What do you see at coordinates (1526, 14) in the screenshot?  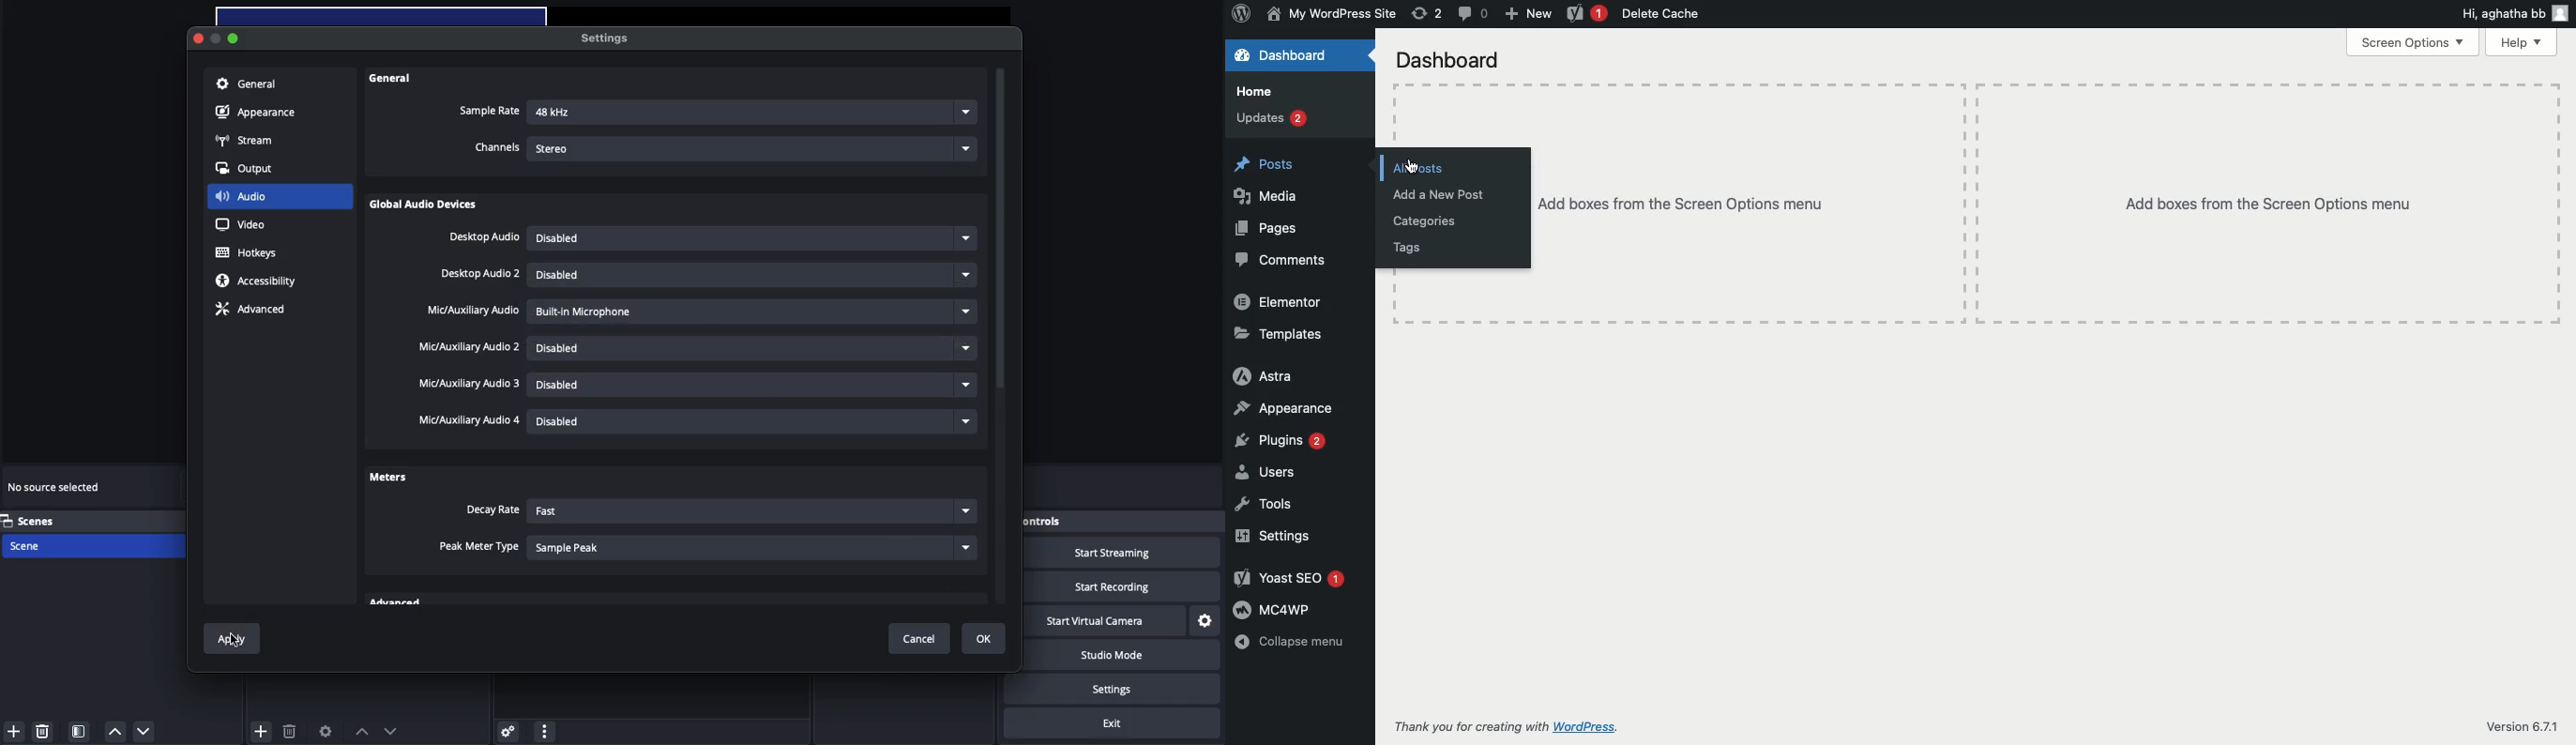 I see `New` at bounding box center [1526, 14].